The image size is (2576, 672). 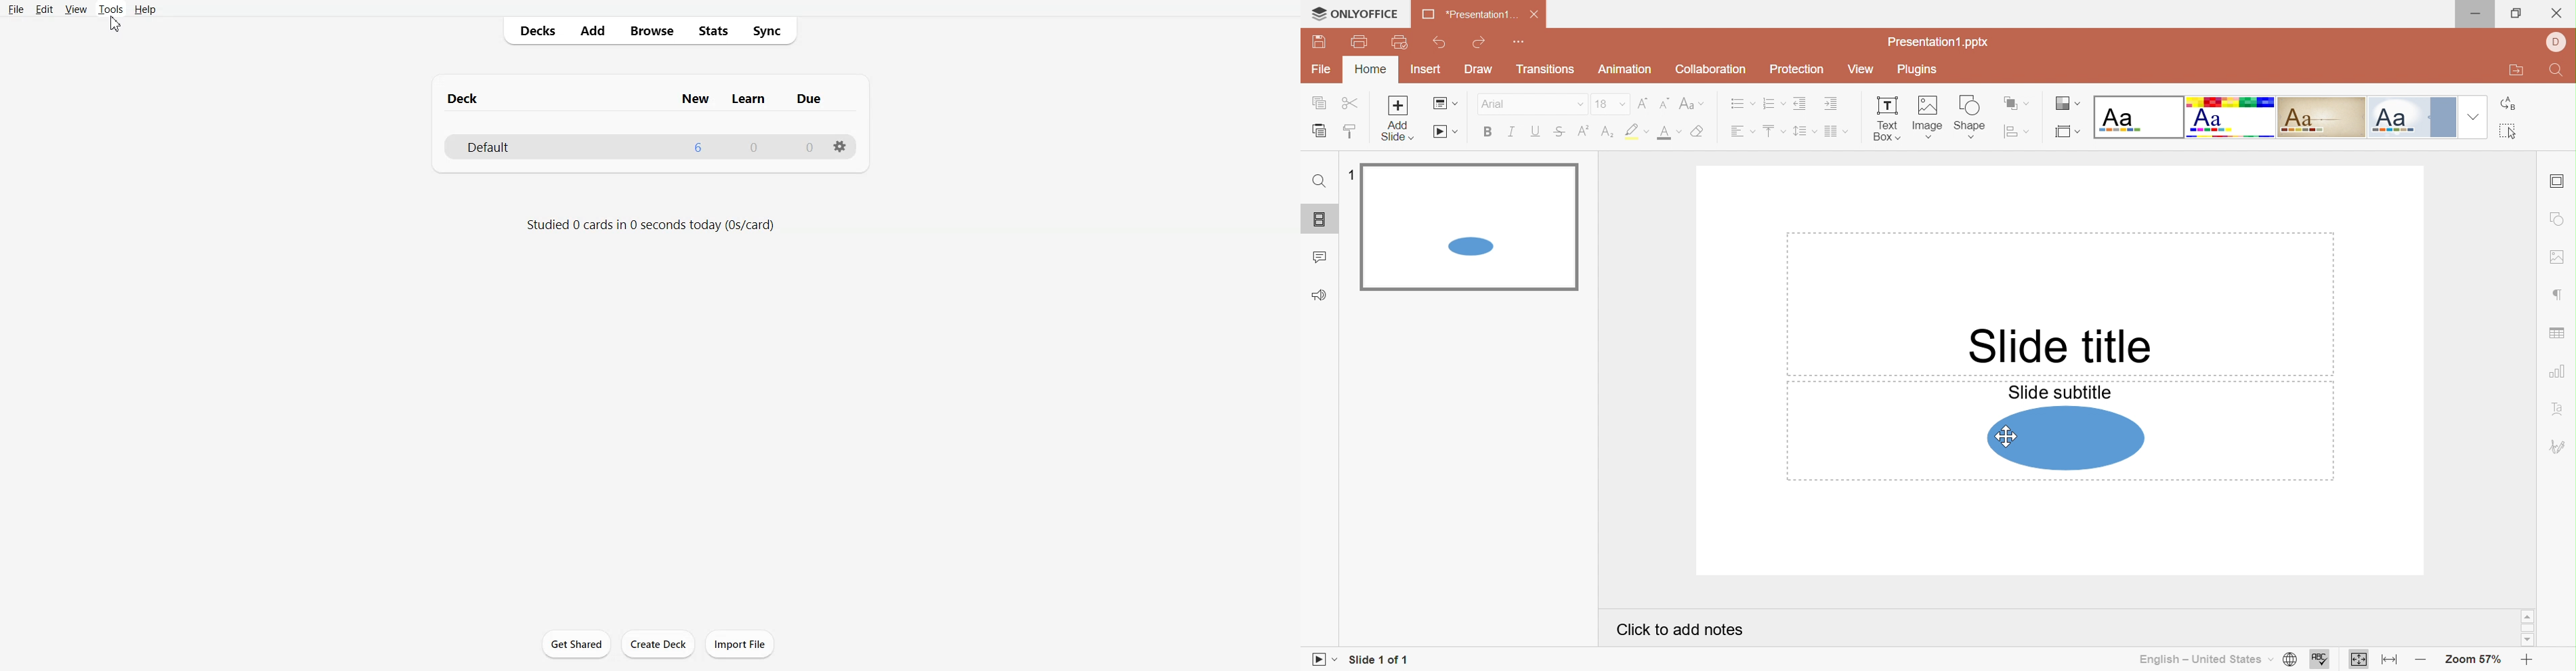 I want to click on Scroll down, so click(x=2528, y=641).